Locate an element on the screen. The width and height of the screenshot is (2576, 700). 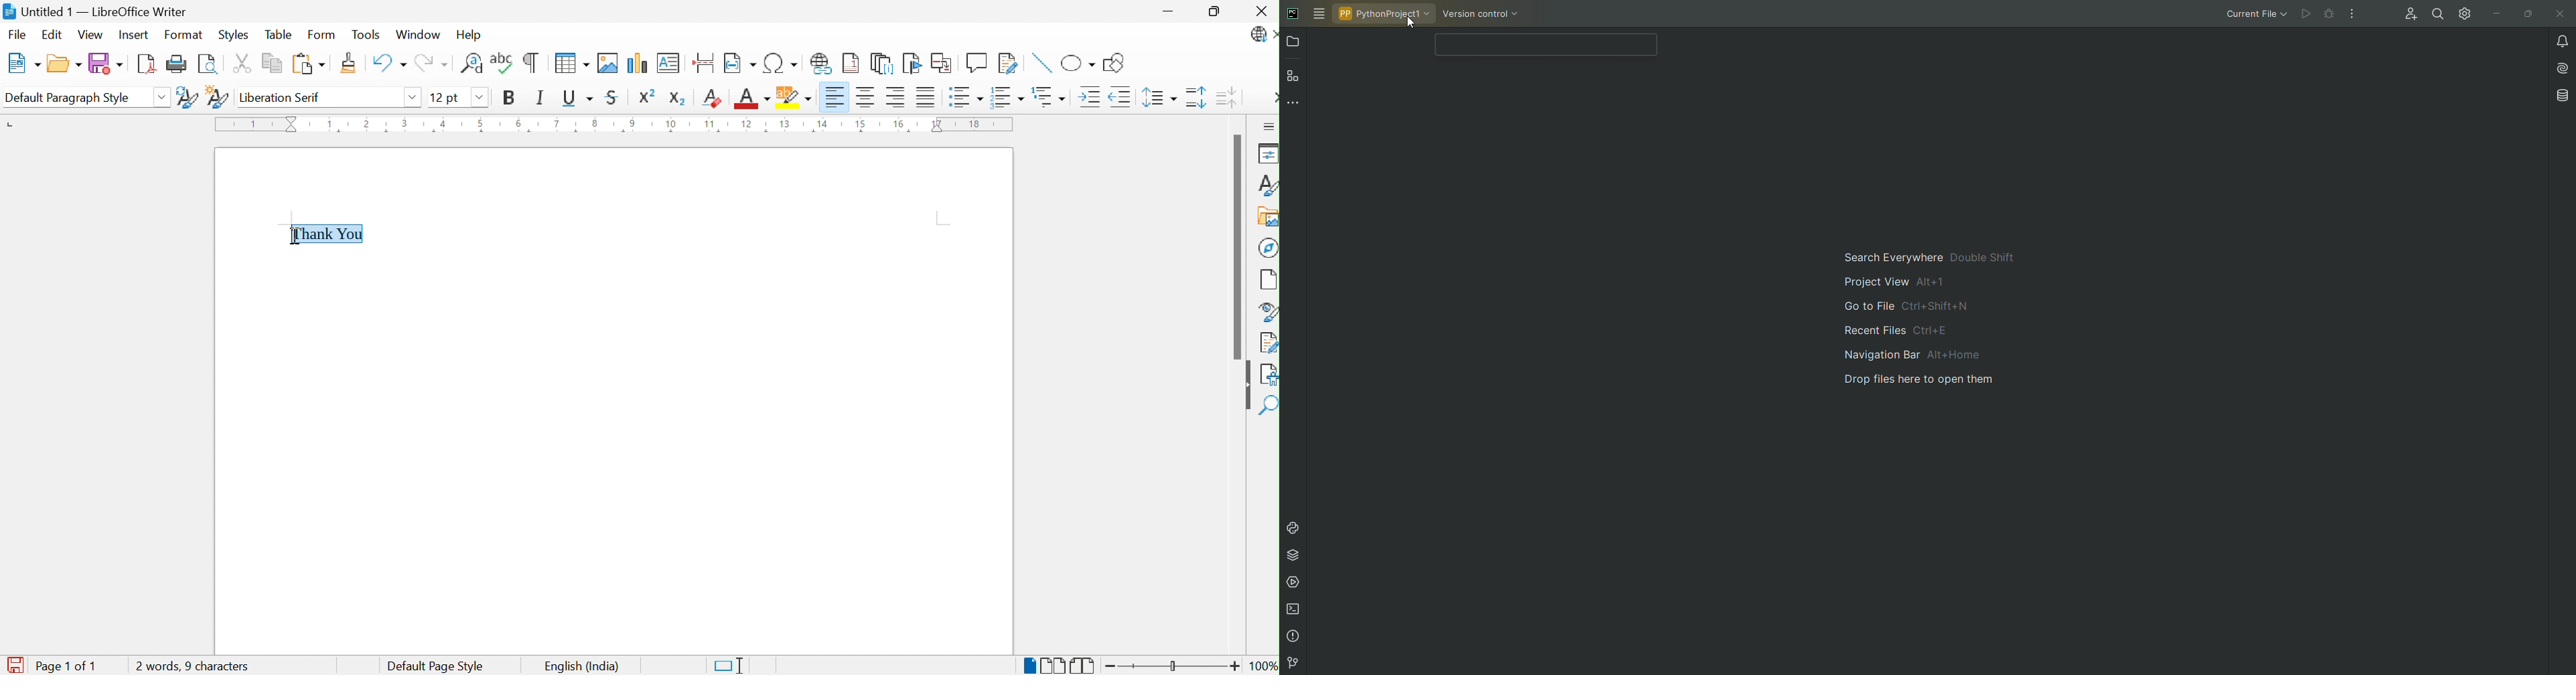
Drop Down is located at coordinates (479, 98).